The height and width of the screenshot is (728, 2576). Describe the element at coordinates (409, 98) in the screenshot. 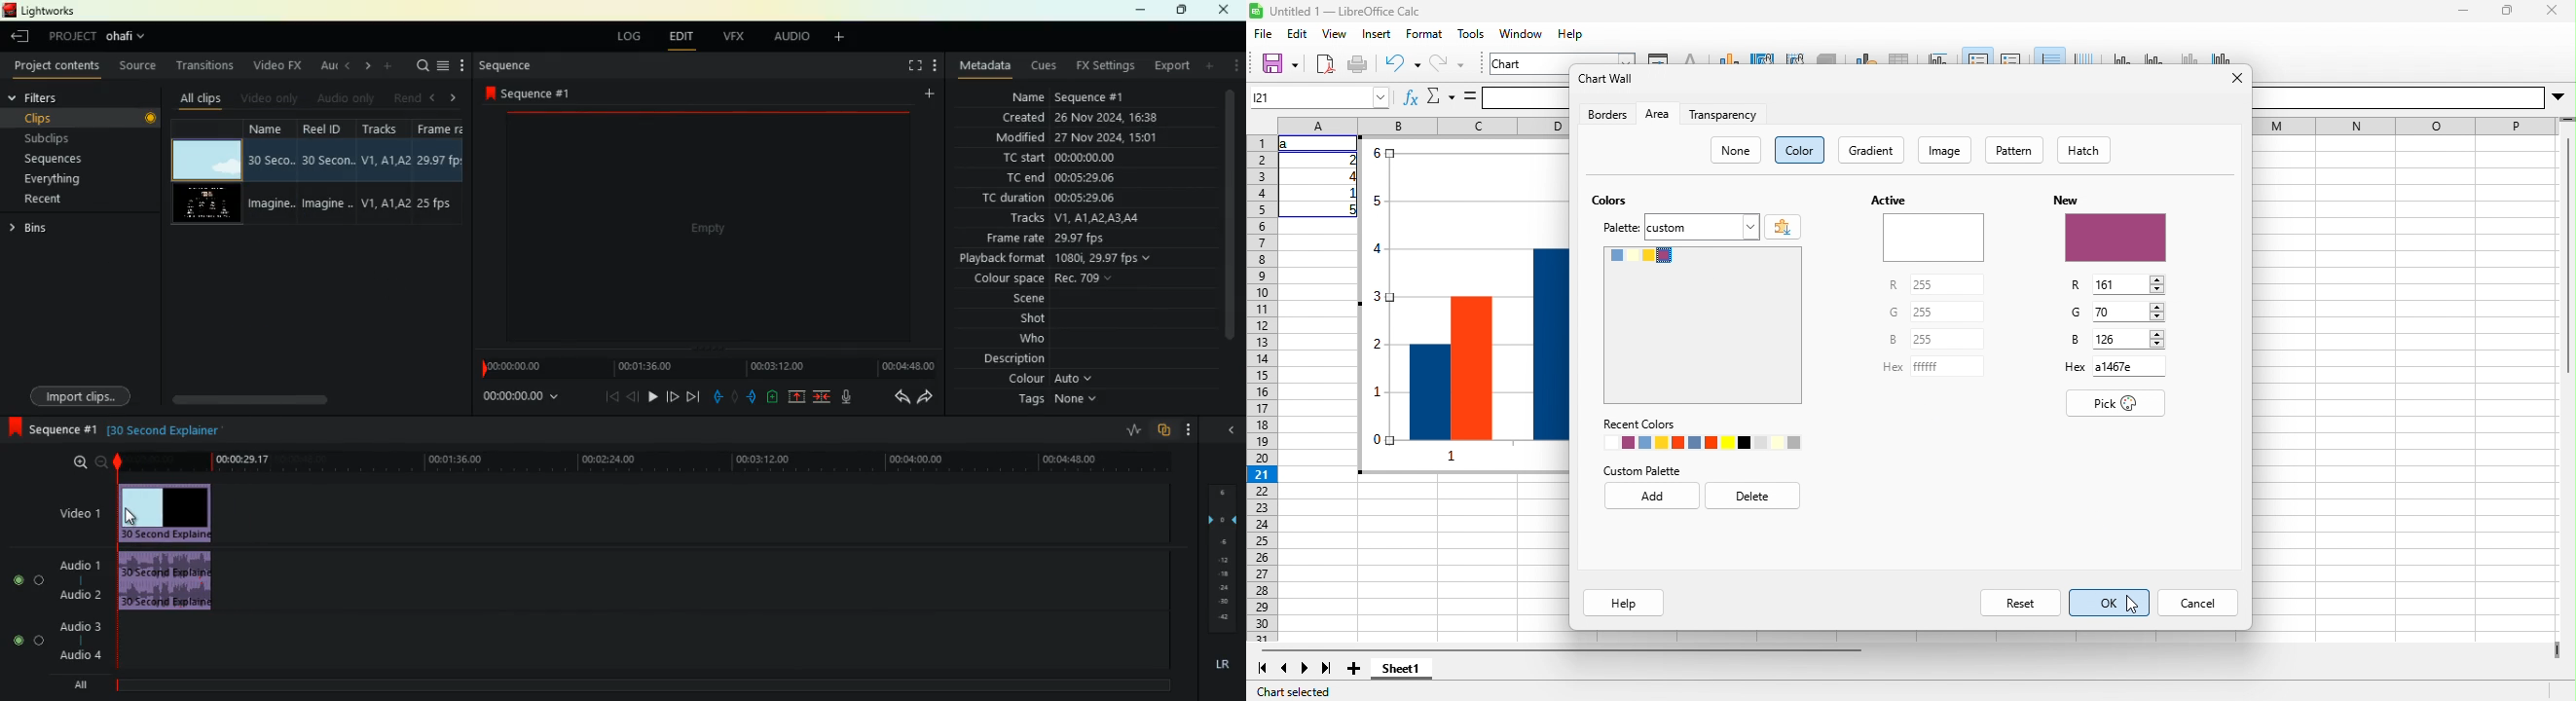

I see `rend` at that location.